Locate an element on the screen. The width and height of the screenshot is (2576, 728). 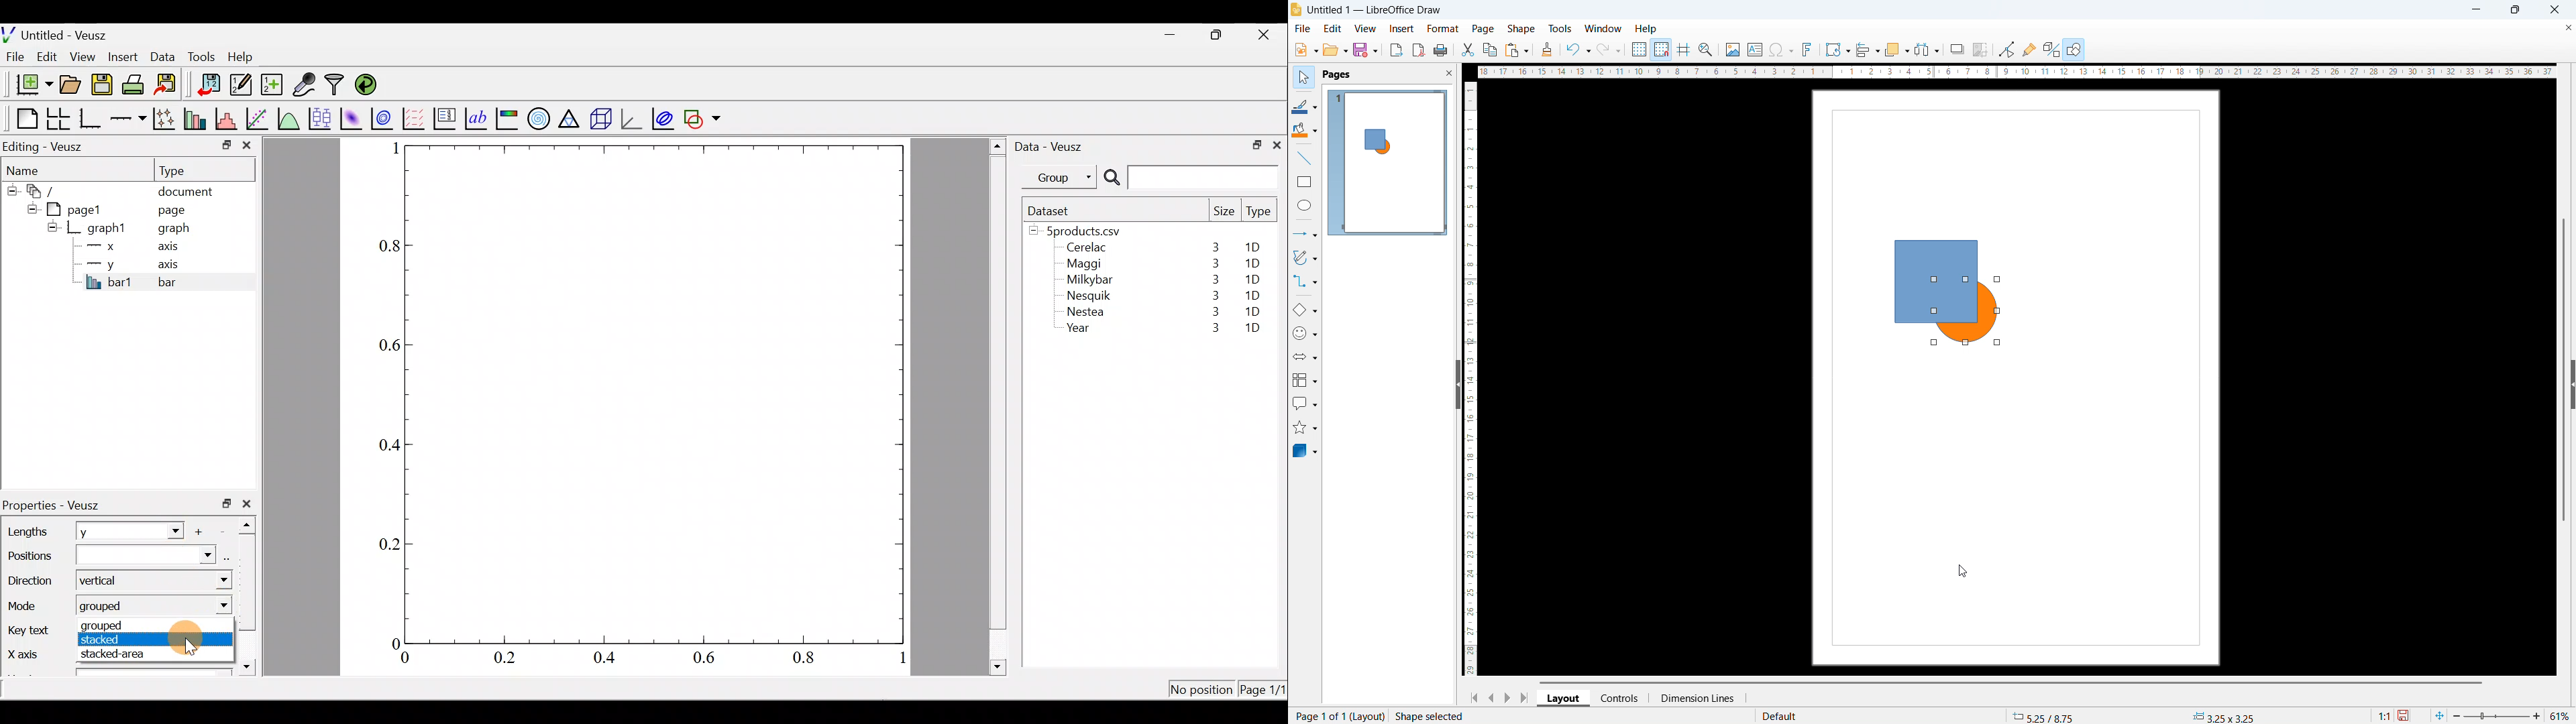
Editing - Veusz is located at coordinates (46, 146).